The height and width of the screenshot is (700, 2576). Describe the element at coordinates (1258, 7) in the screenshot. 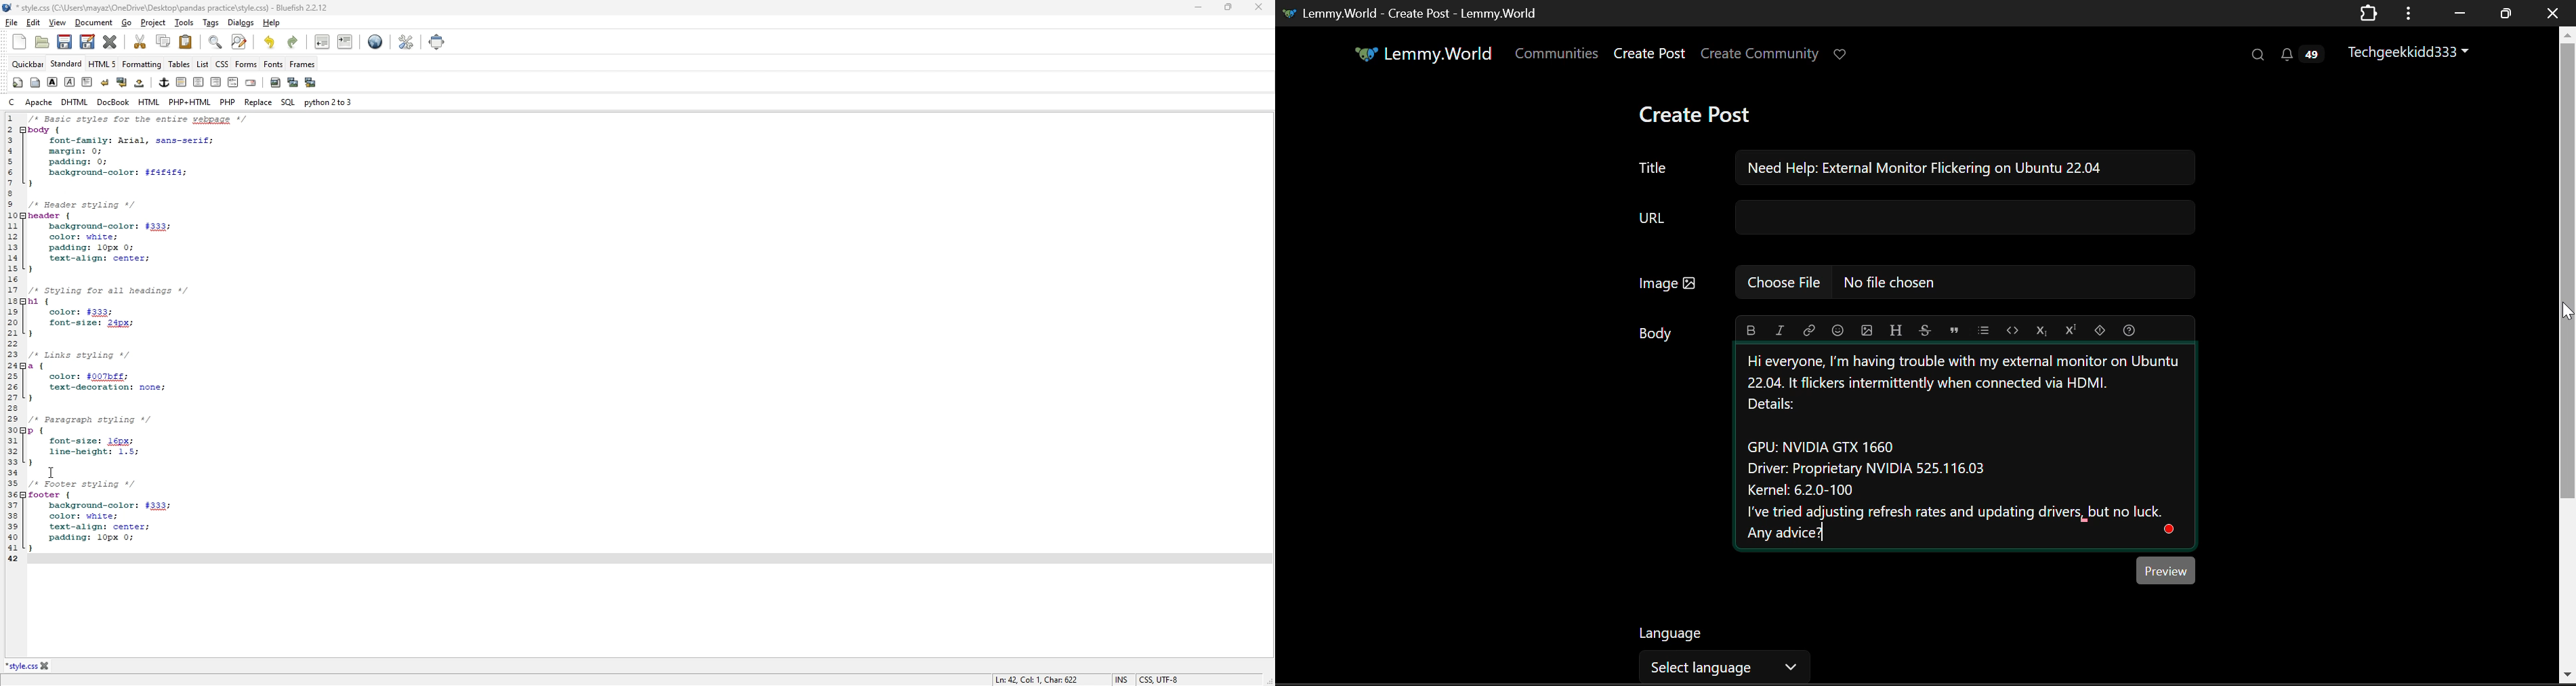

I see `close` at that location.